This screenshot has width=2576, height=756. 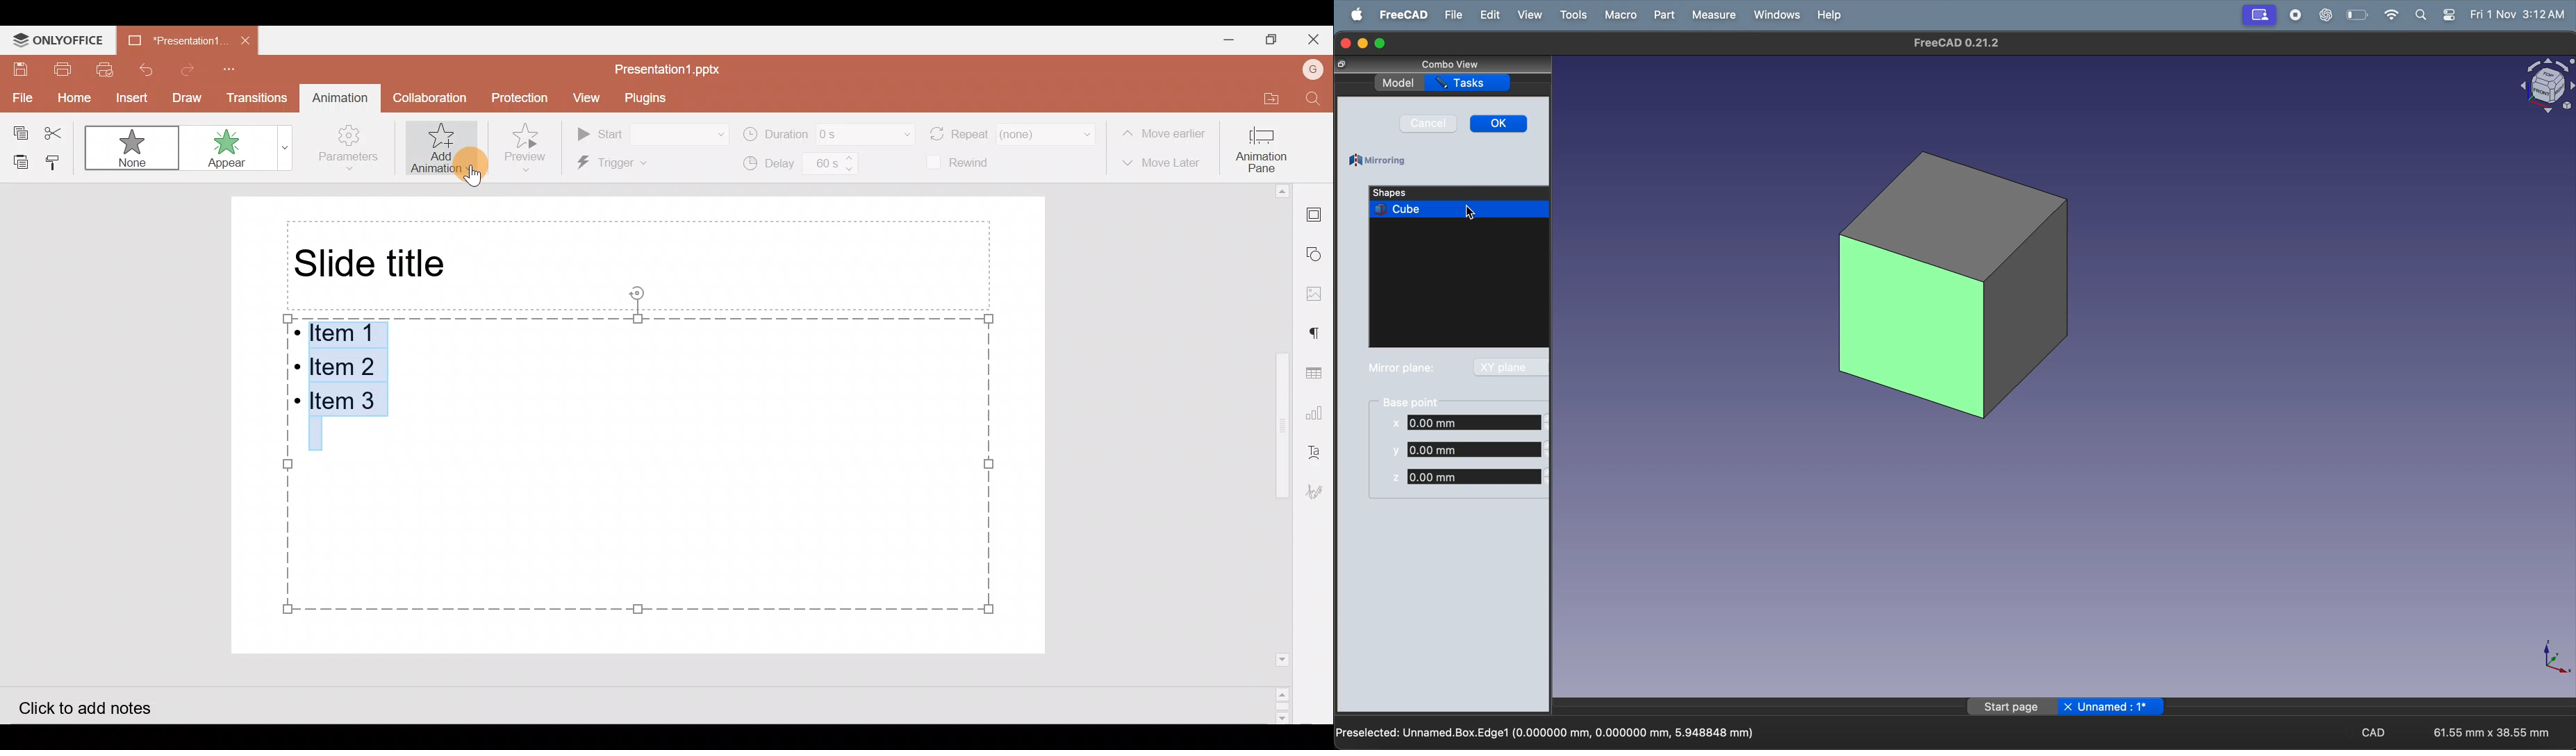 What do you see at coordinates (105, 67) in the screenshot?
I see `Quick print` at bounding box center [105, 67].